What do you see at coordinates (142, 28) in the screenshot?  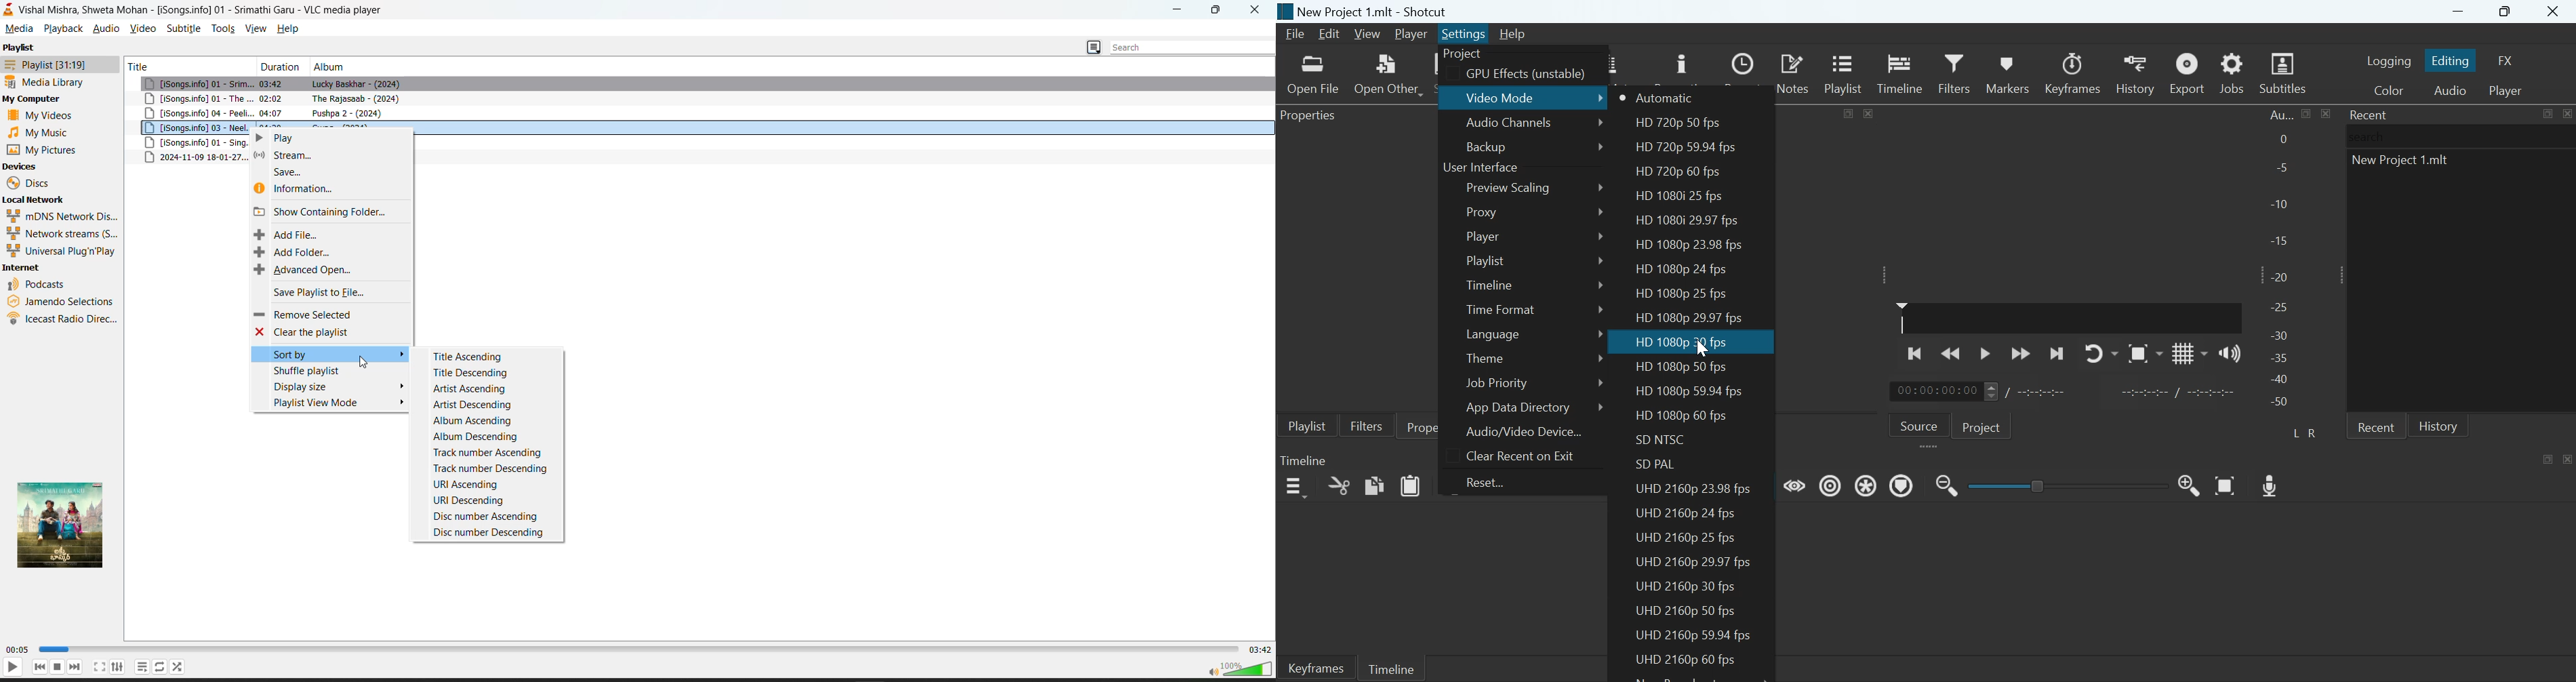 I see `video` at bounding box center [142, 28].